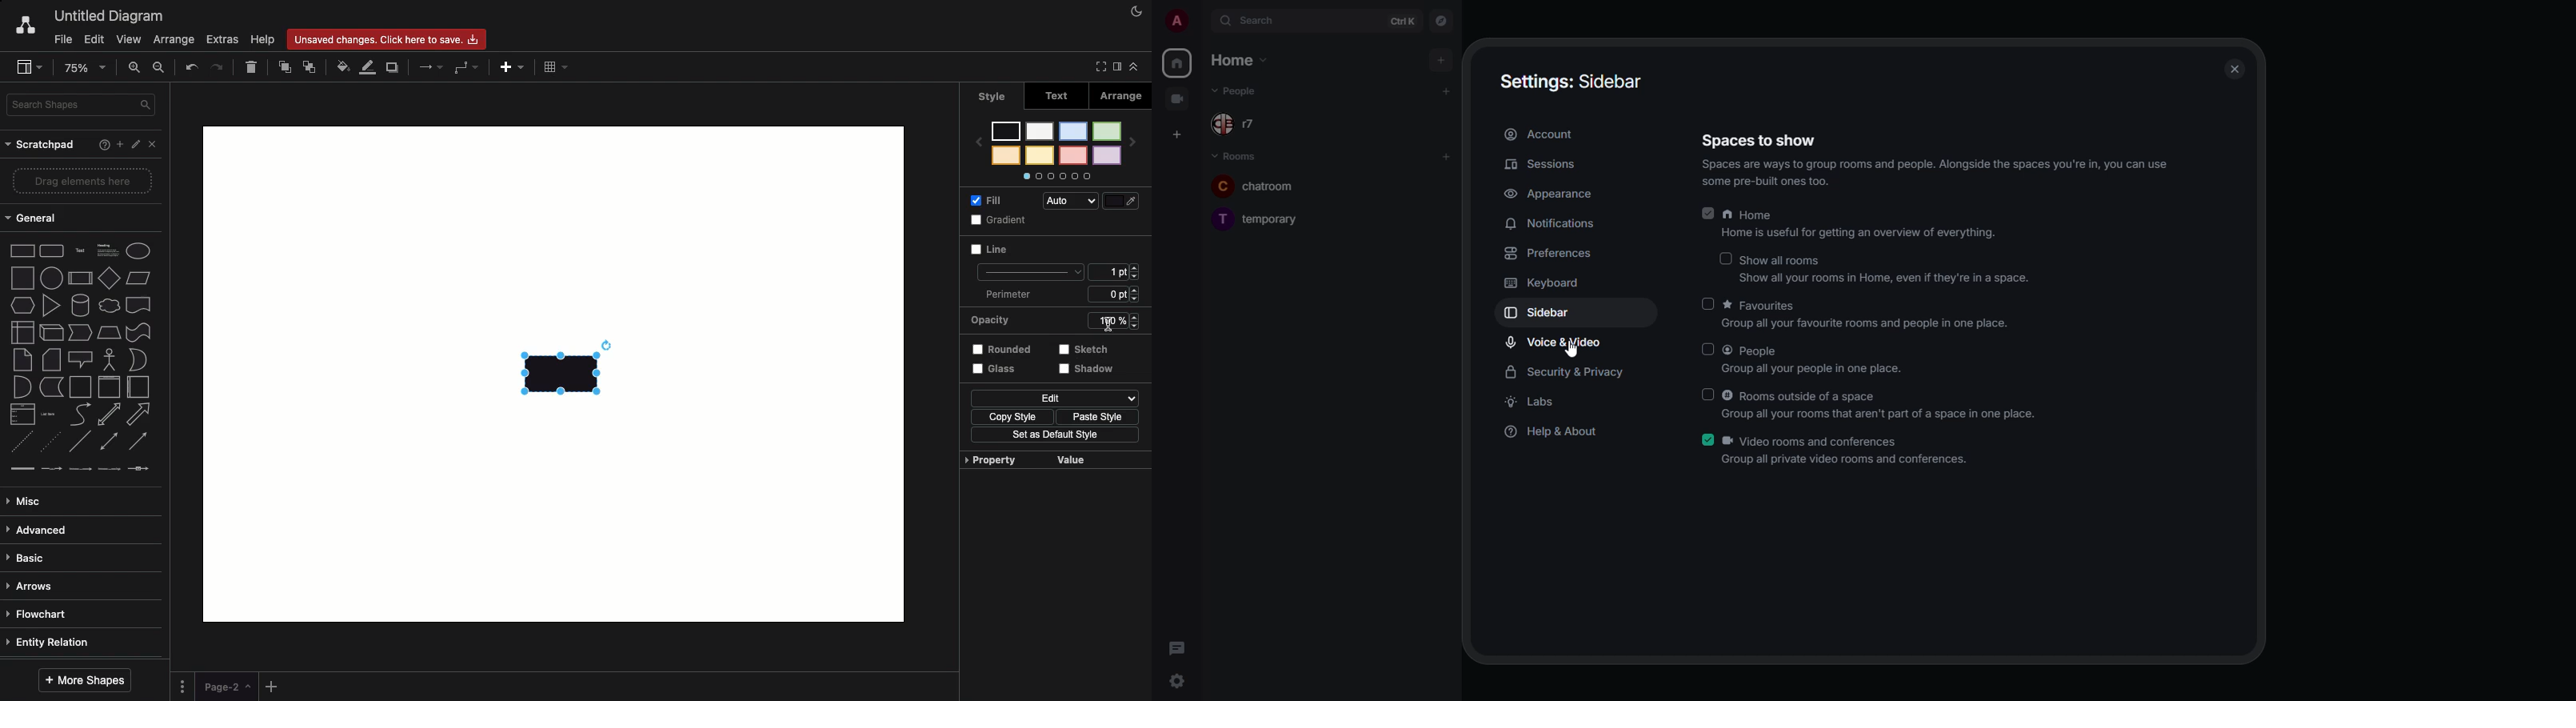 This screenshot has height=728, width=2576. What do you see at coordinates (341, 65) in the screenshot?
I see `Fill color` at bounding box center [341, 65].